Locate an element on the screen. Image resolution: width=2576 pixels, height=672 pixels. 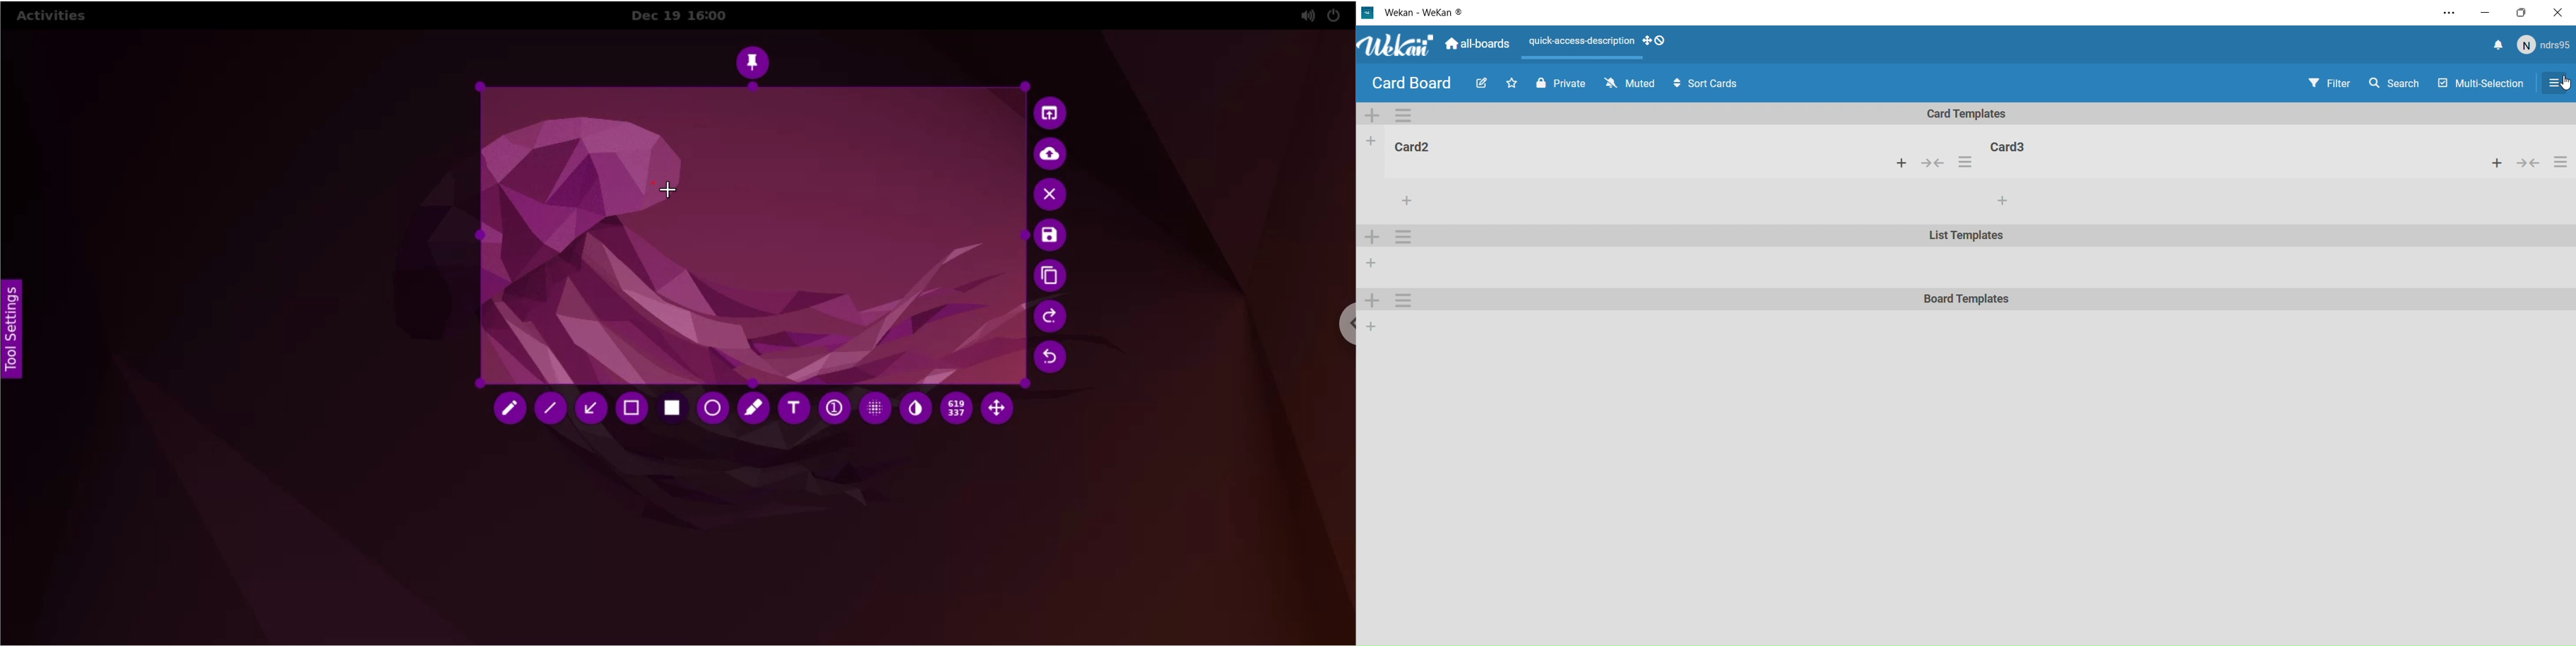
Add is located at coordinates (1372, 326).